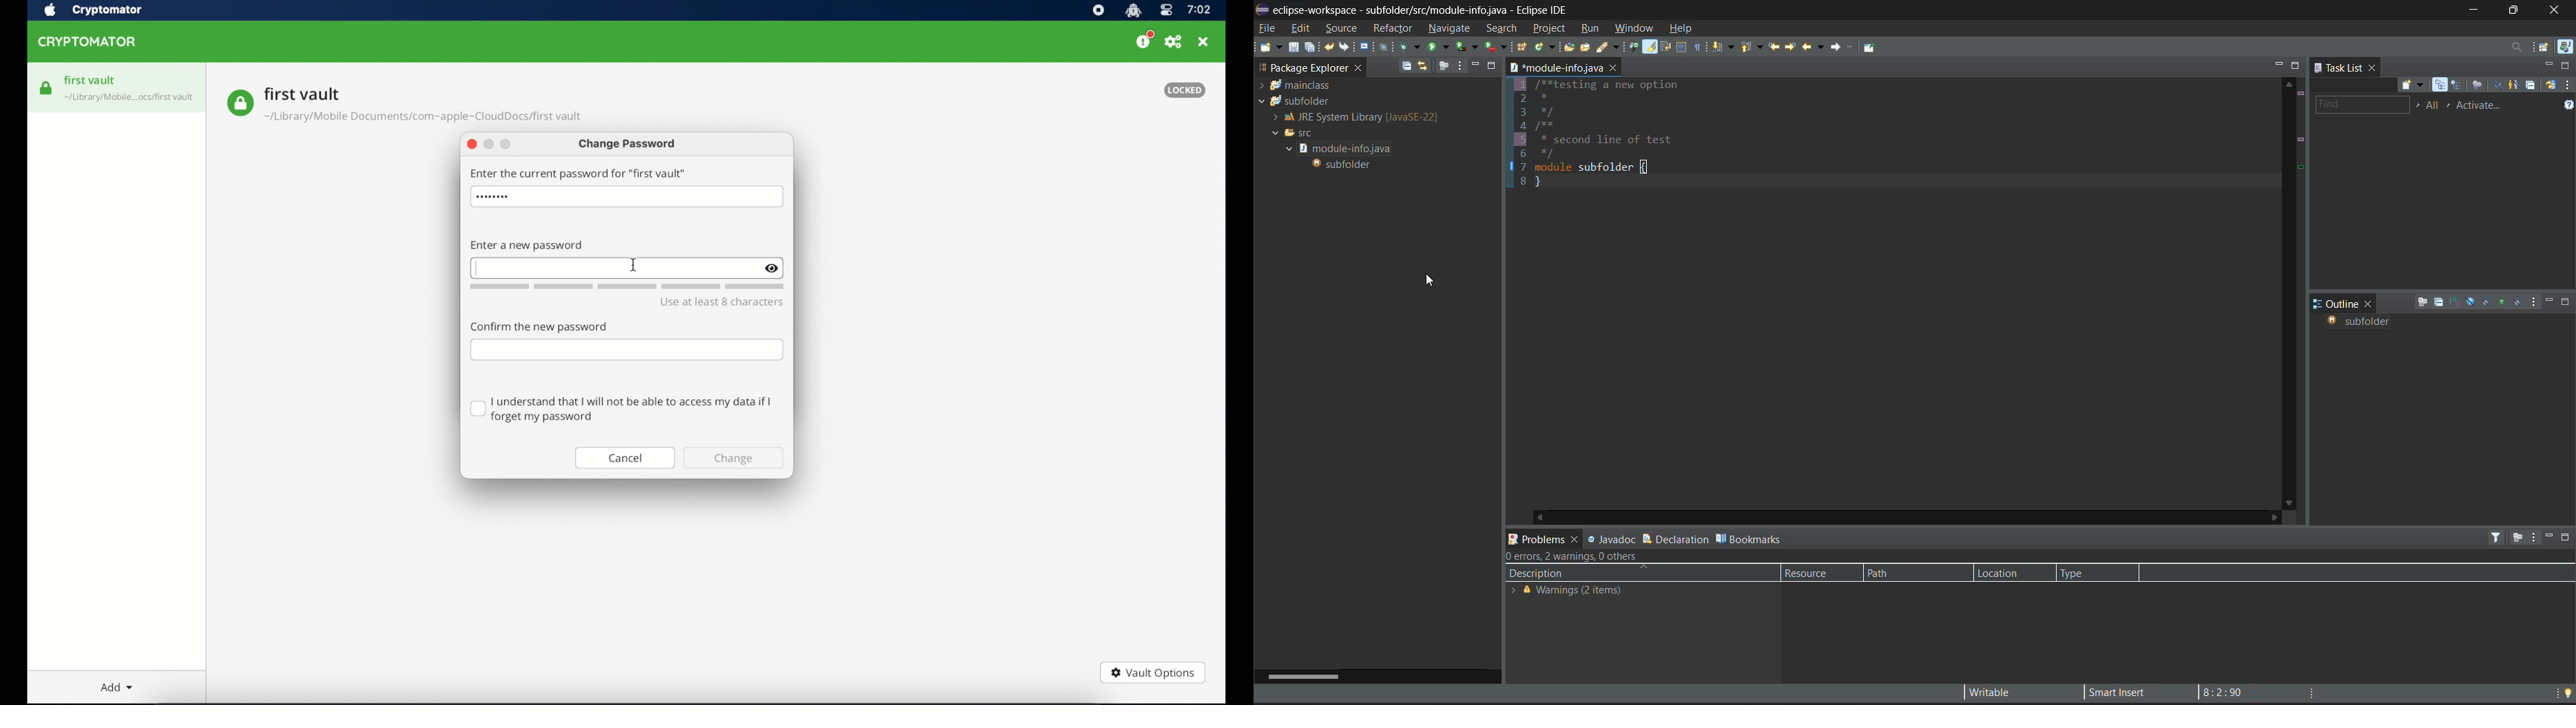  I want to click on open perspective, so click(2546, 48).